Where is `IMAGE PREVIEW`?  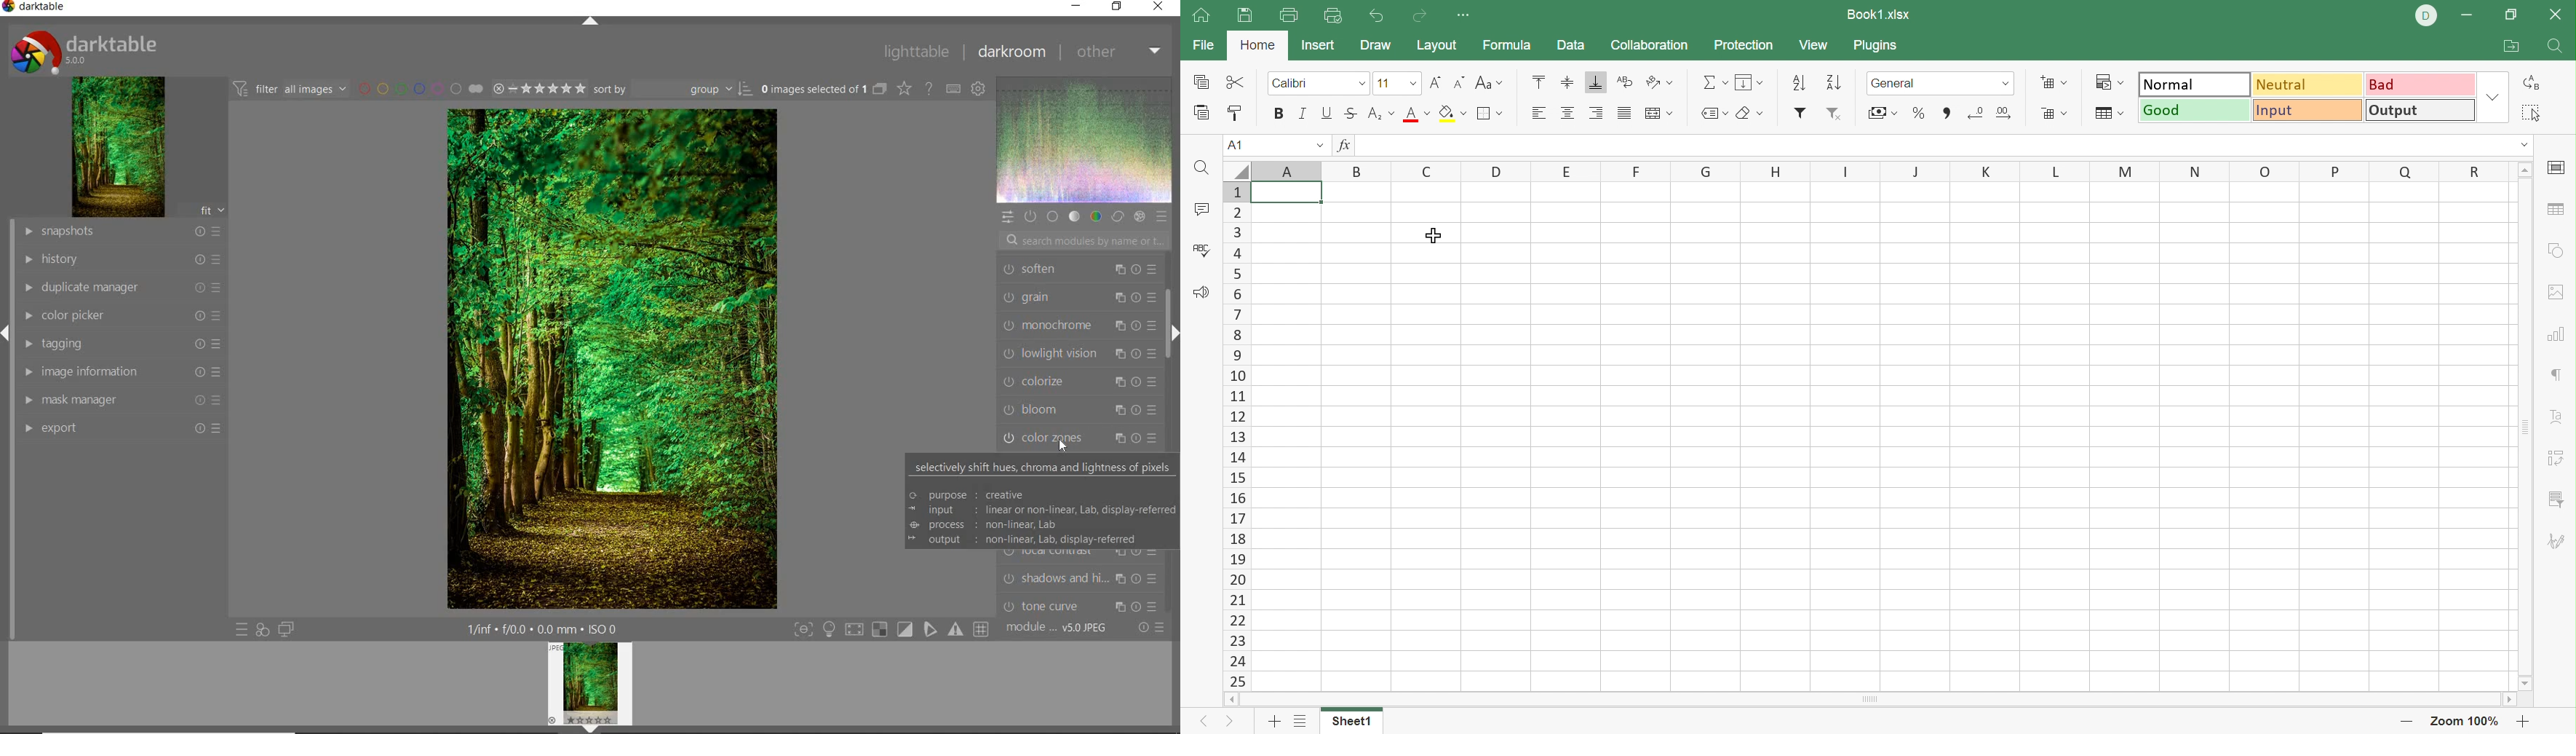 IMAGE PREVIEW is located at coordinates (590, 688).